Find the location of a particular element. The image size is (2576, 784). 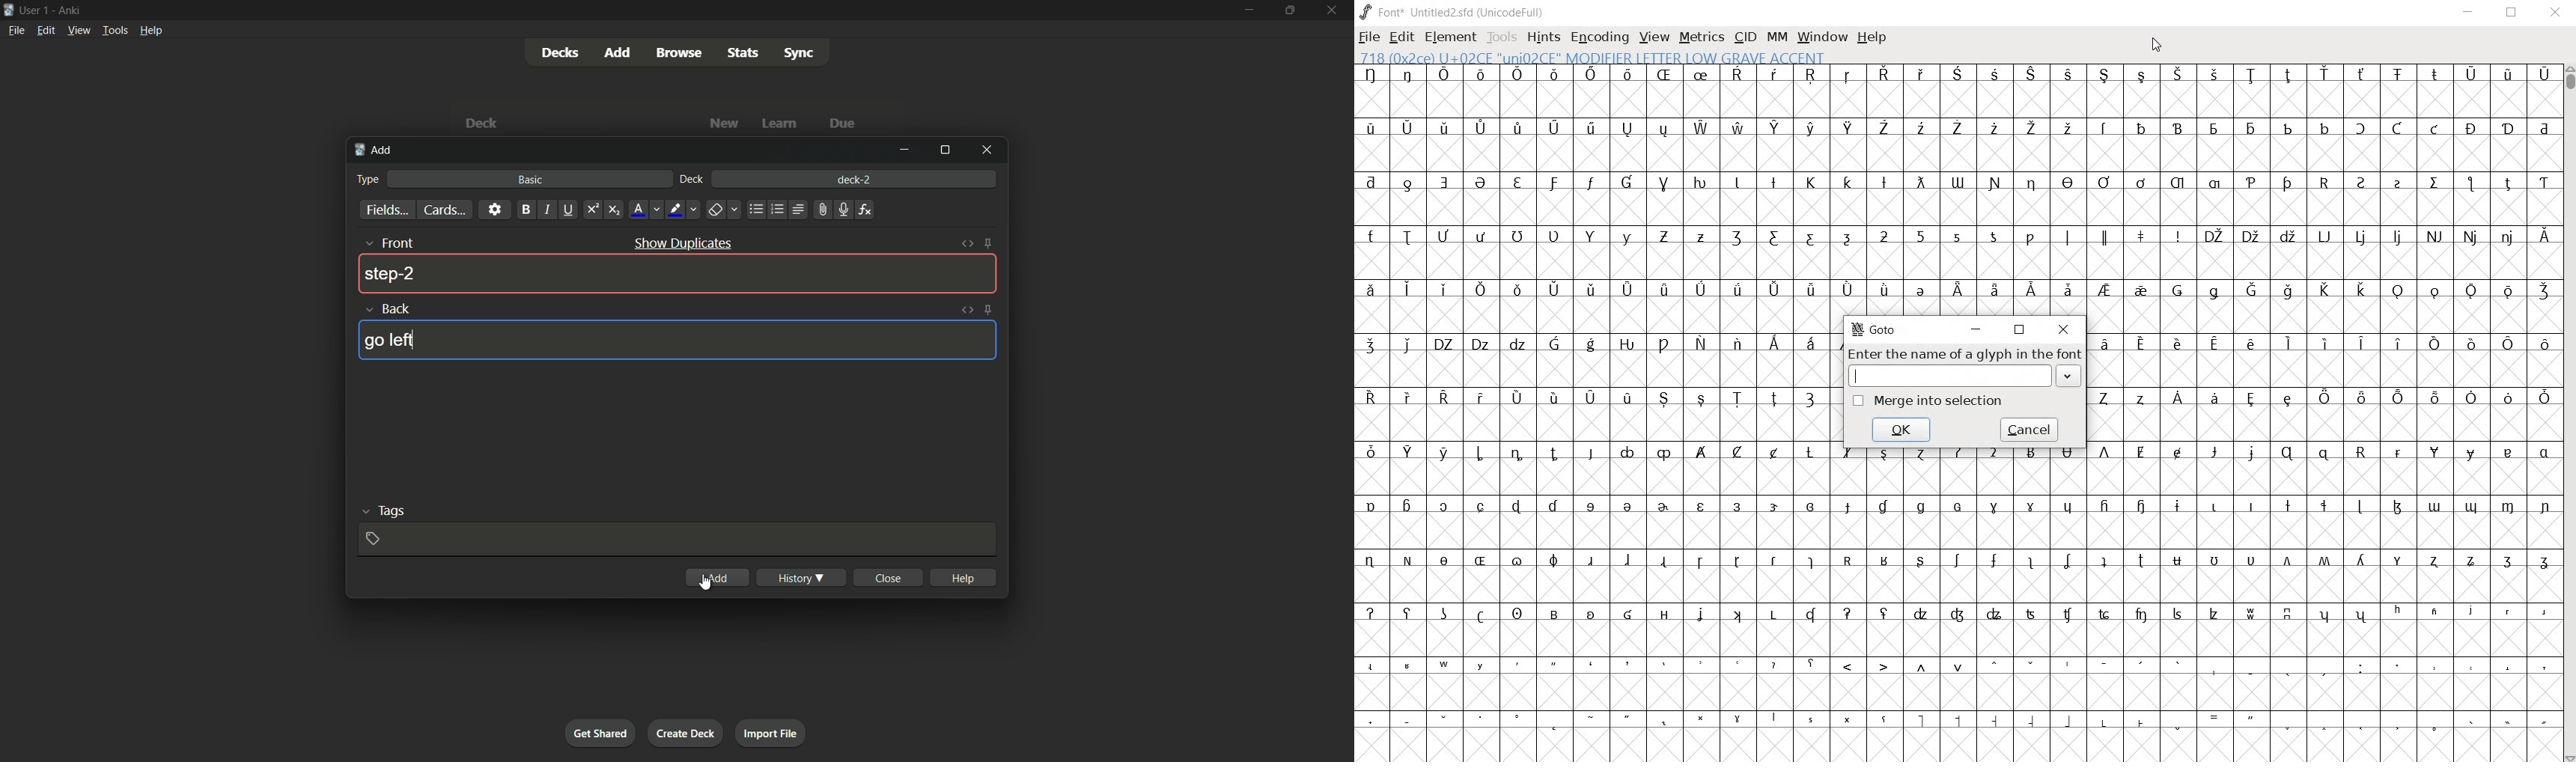

deck-2 is located at coordinates (855, 178).